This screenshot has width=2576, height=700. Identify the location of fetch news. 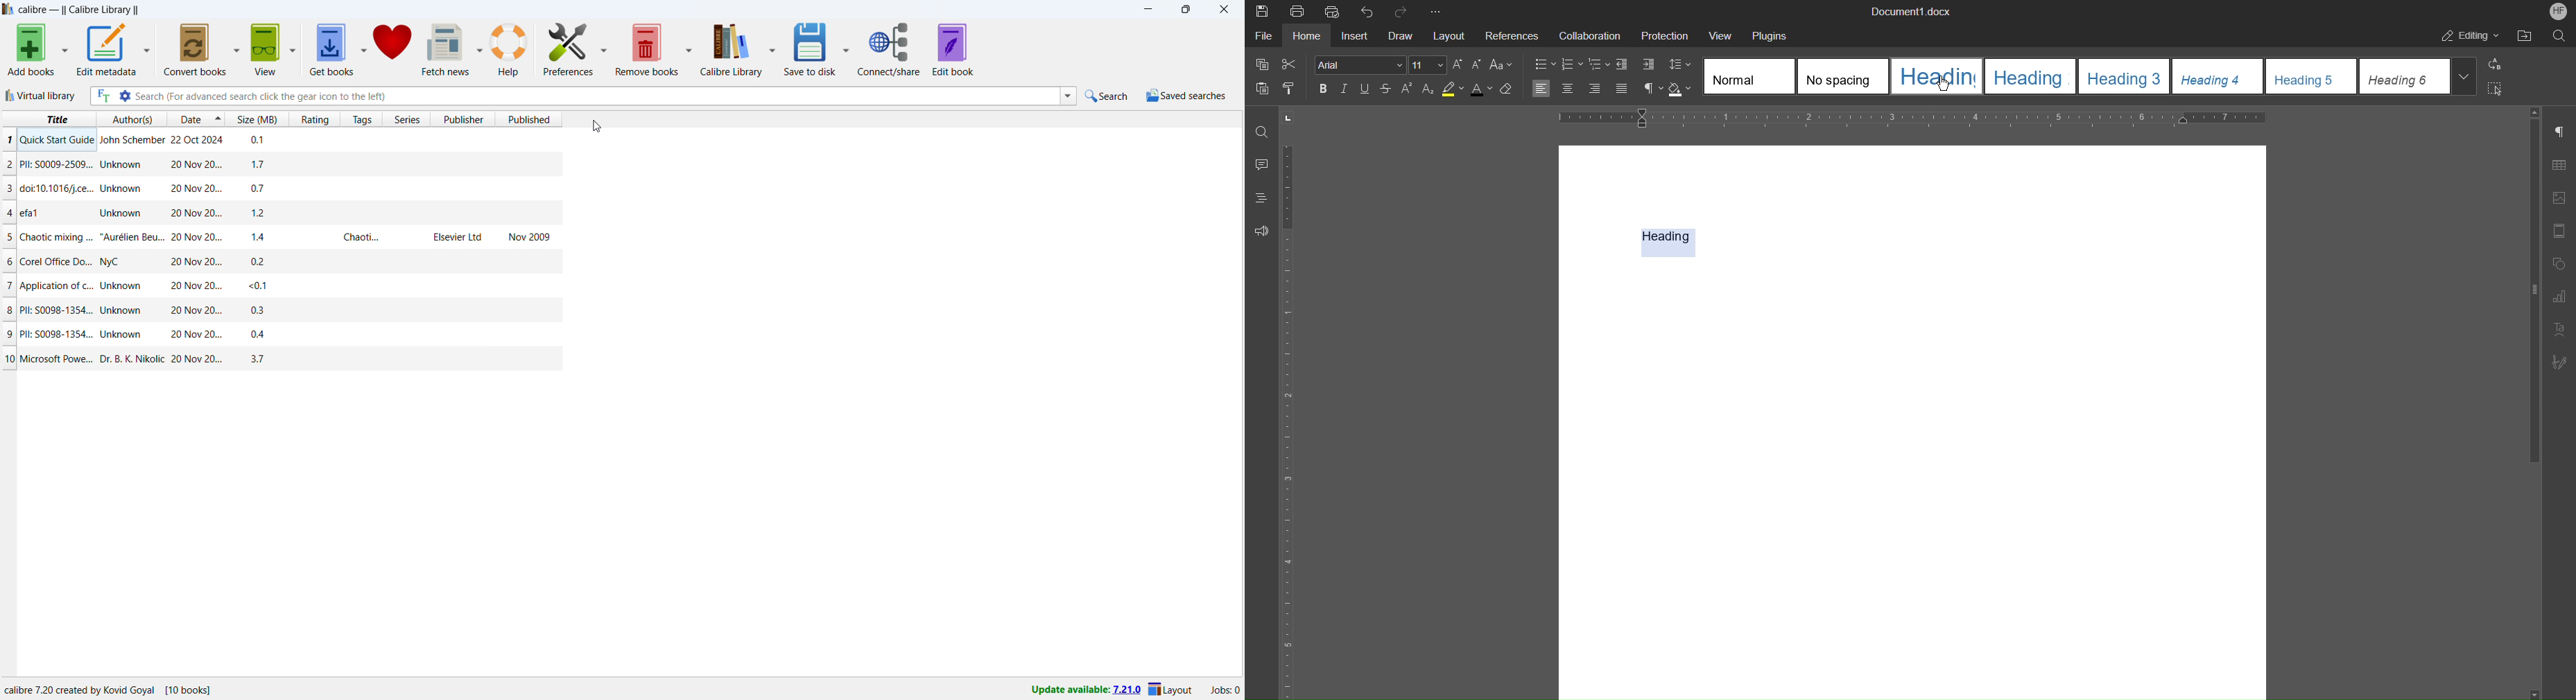
(445, 50).